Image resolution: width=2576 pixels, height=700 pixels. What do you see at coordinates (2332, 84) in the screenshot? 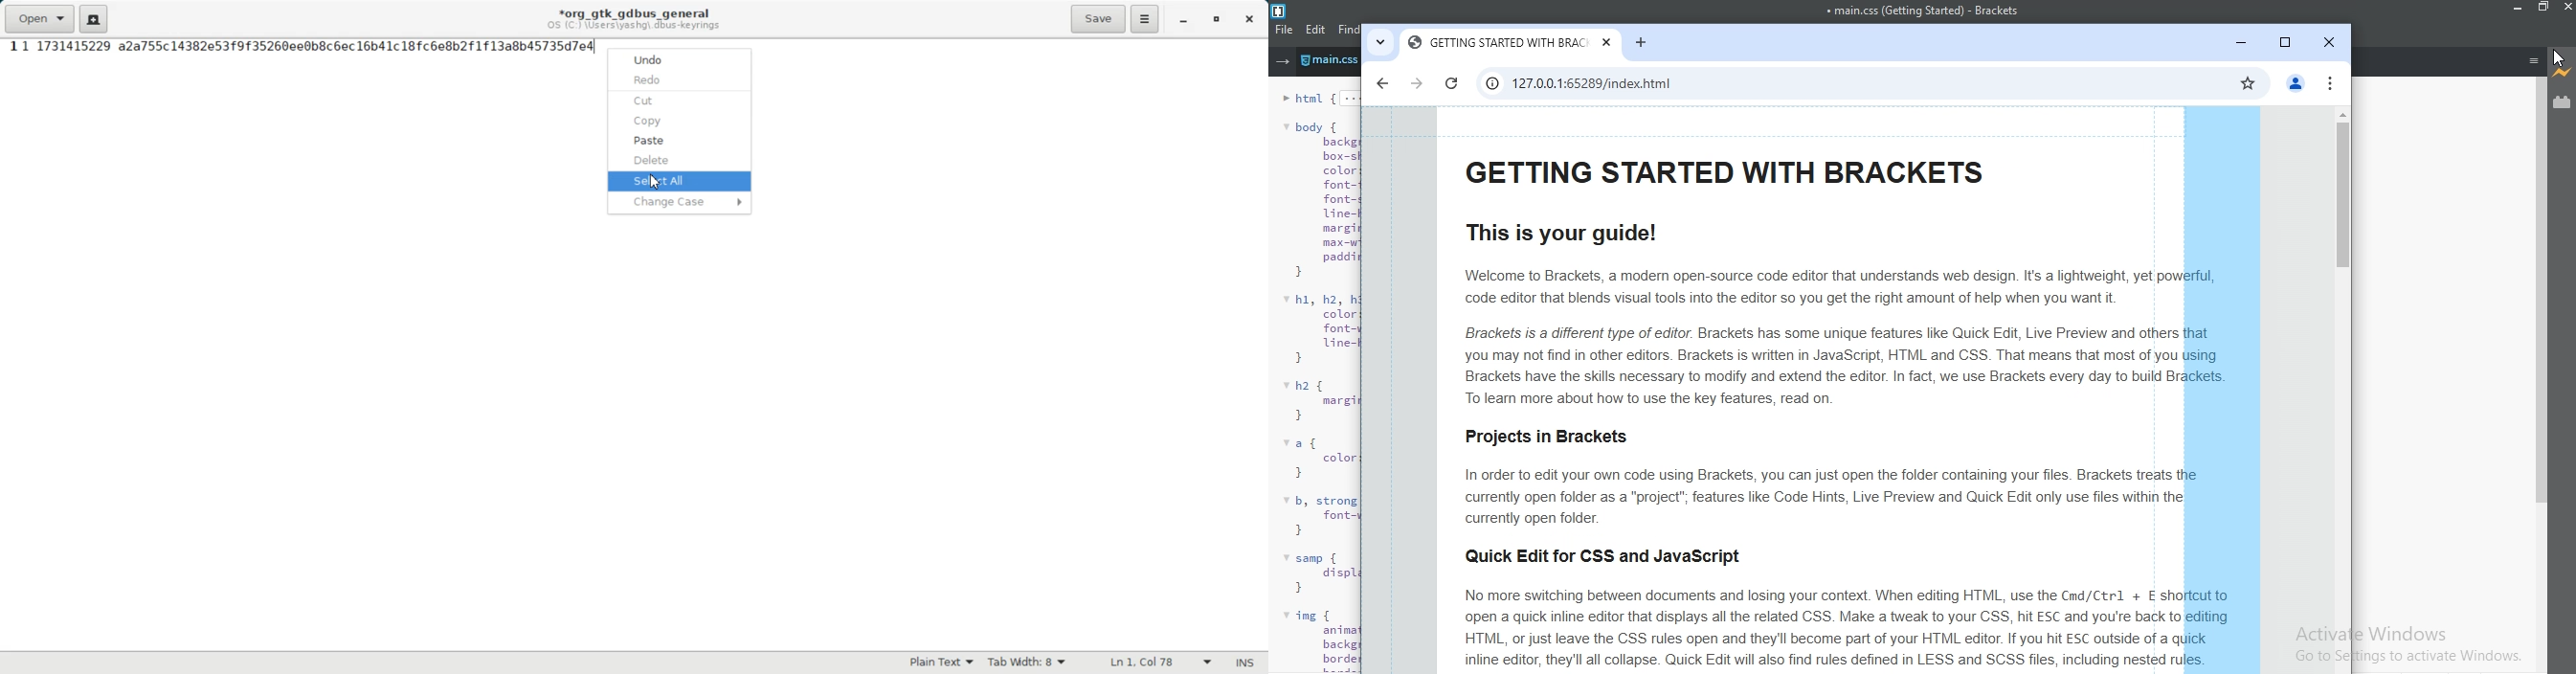
I see `options` at bounding box center [2332, 84].